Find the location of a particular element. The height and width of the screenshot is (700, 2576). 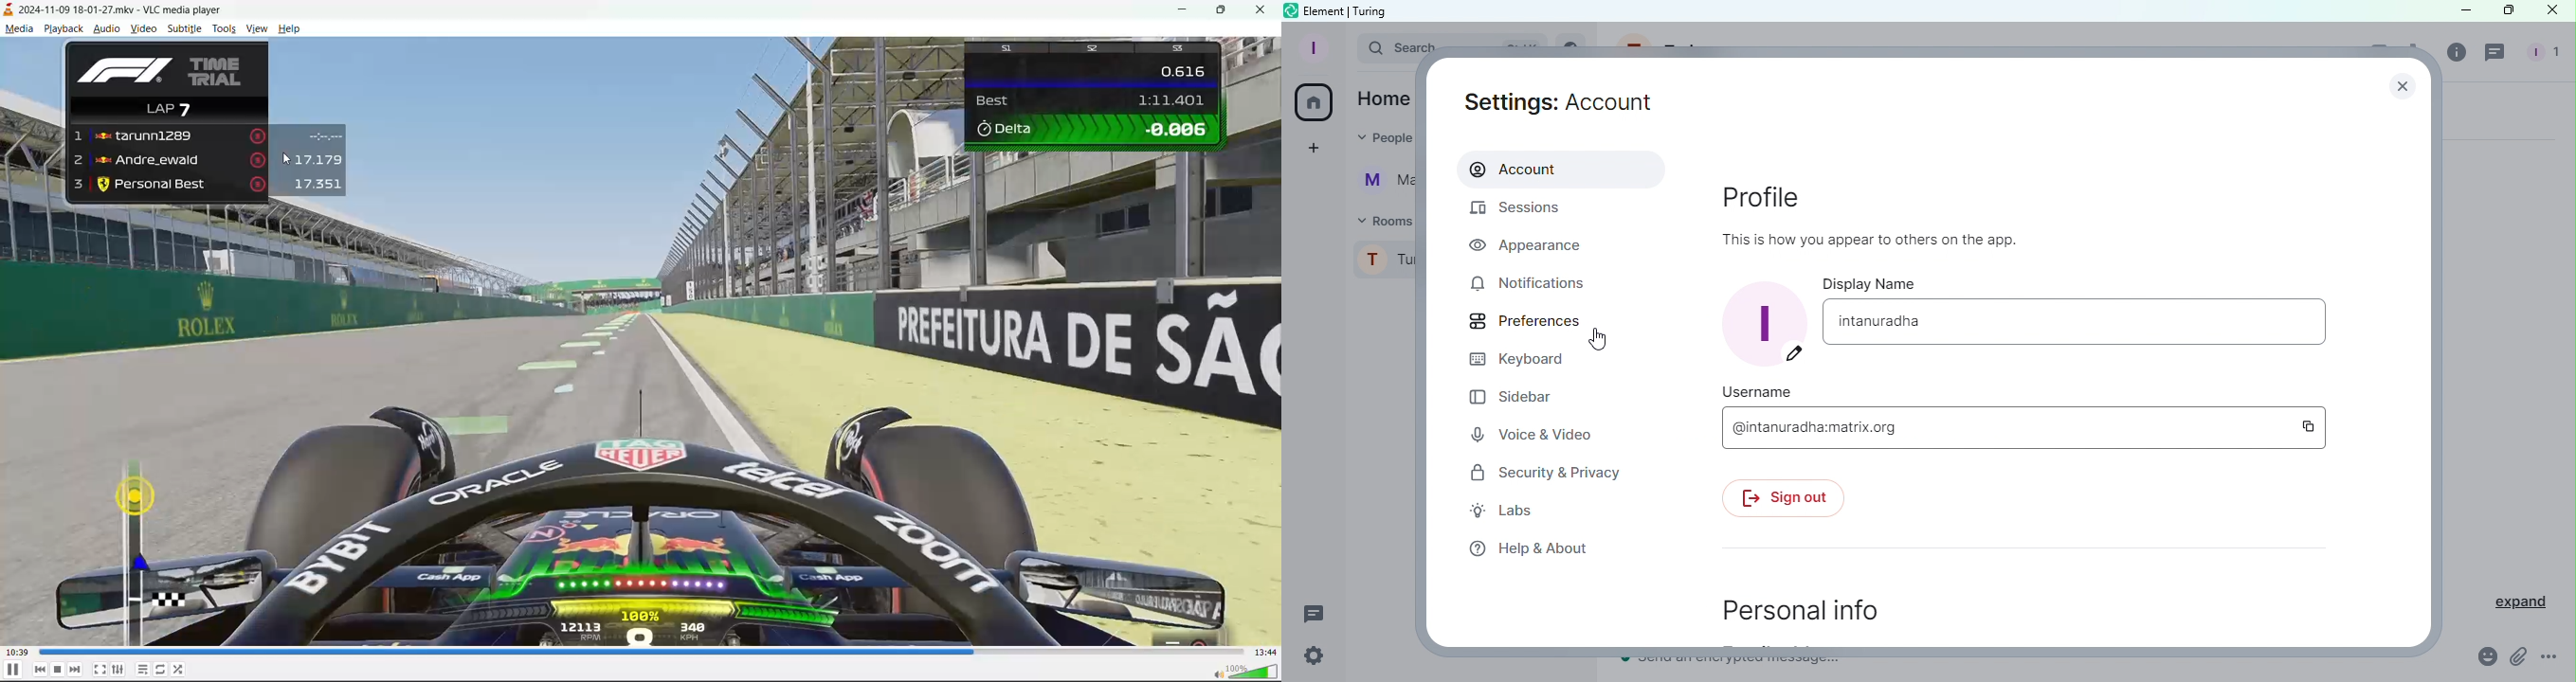

Sign out is located at coordinates (1781, 497).